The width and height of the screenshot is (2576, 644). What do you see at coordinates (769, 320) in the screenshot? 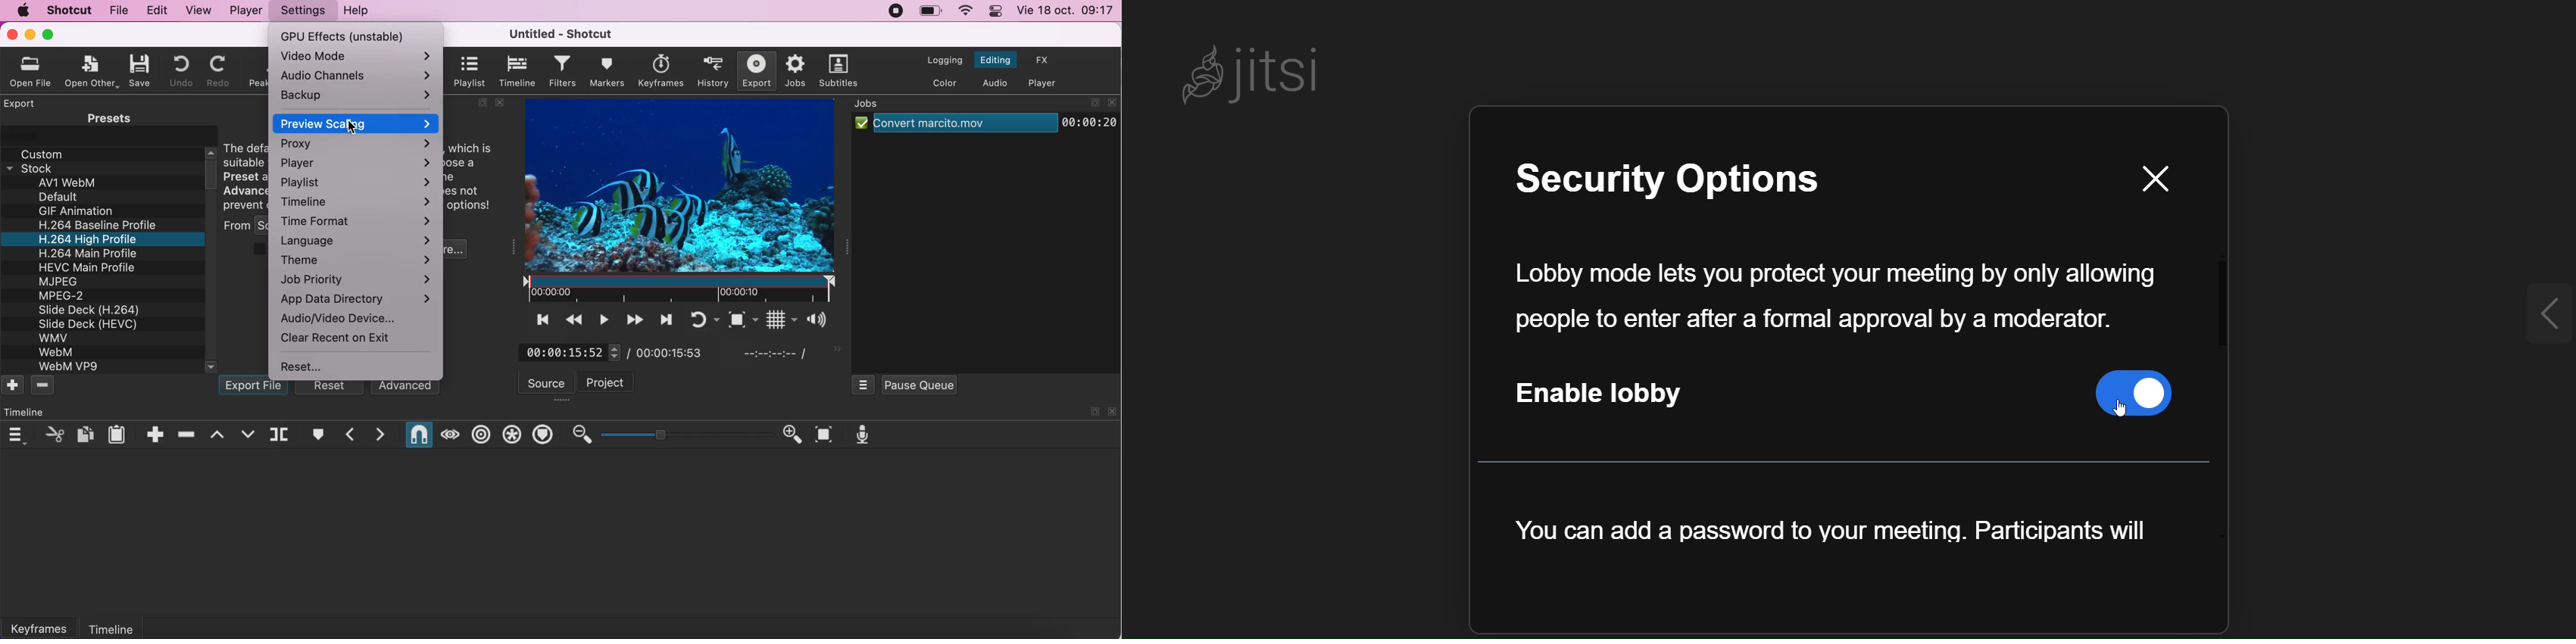
I see `toggle grid display on the player` at bounding box center [769, 320].